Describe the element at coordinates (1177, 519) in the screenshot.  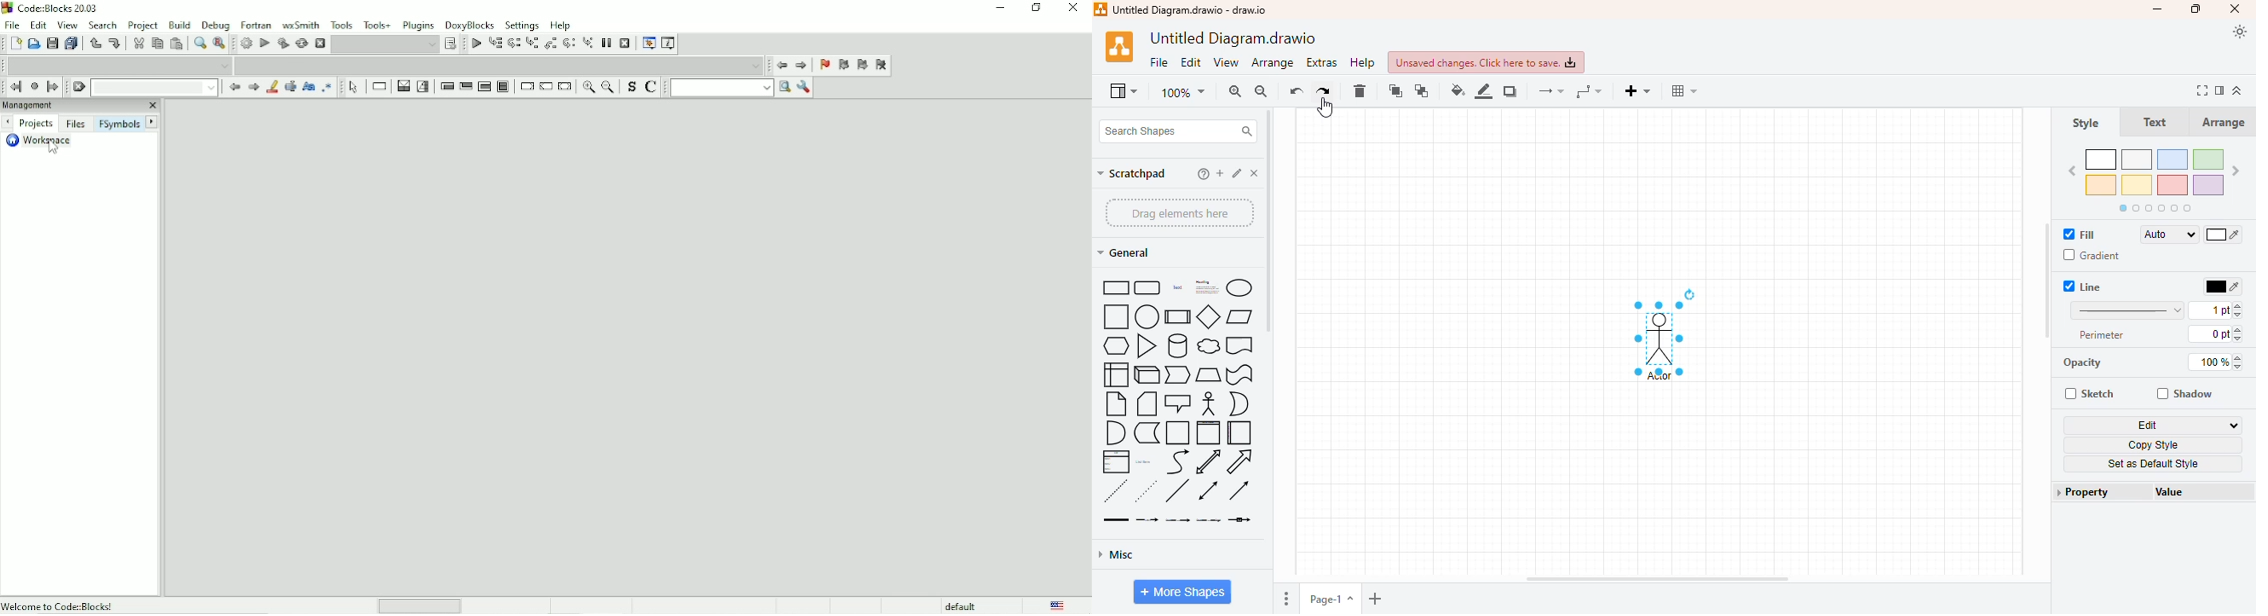
I see `connector with 2 labels` at that location.